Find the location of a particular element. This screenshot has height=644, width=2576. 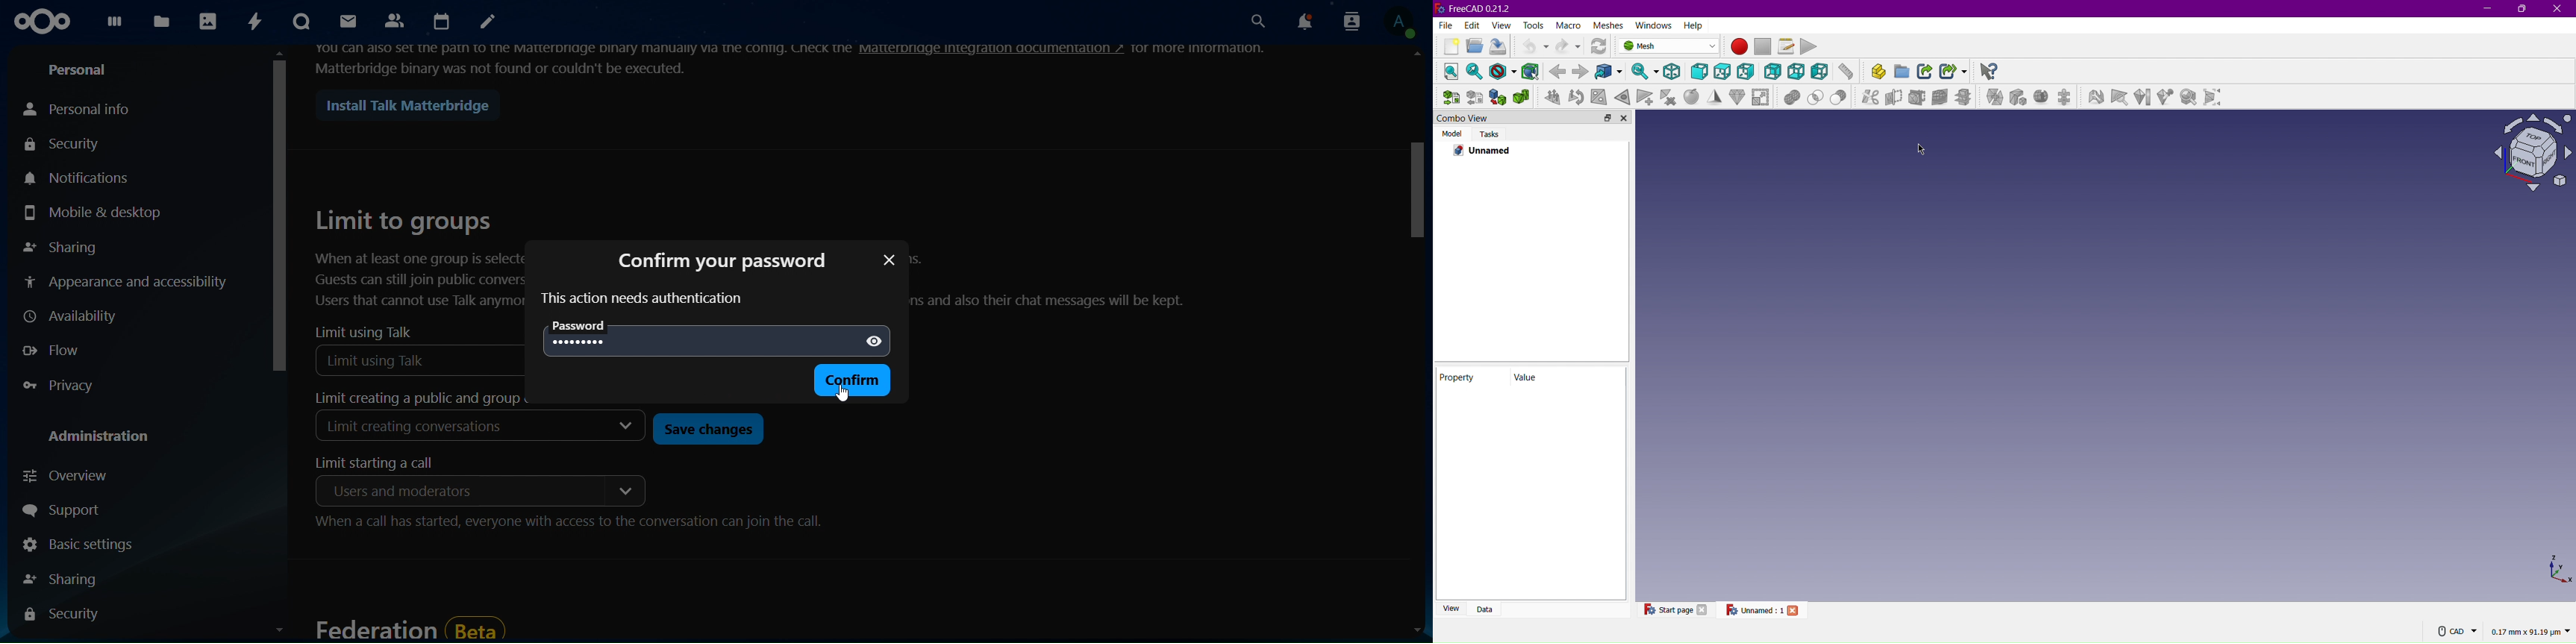

Trim mesh is located at coordinates (1893, 97).